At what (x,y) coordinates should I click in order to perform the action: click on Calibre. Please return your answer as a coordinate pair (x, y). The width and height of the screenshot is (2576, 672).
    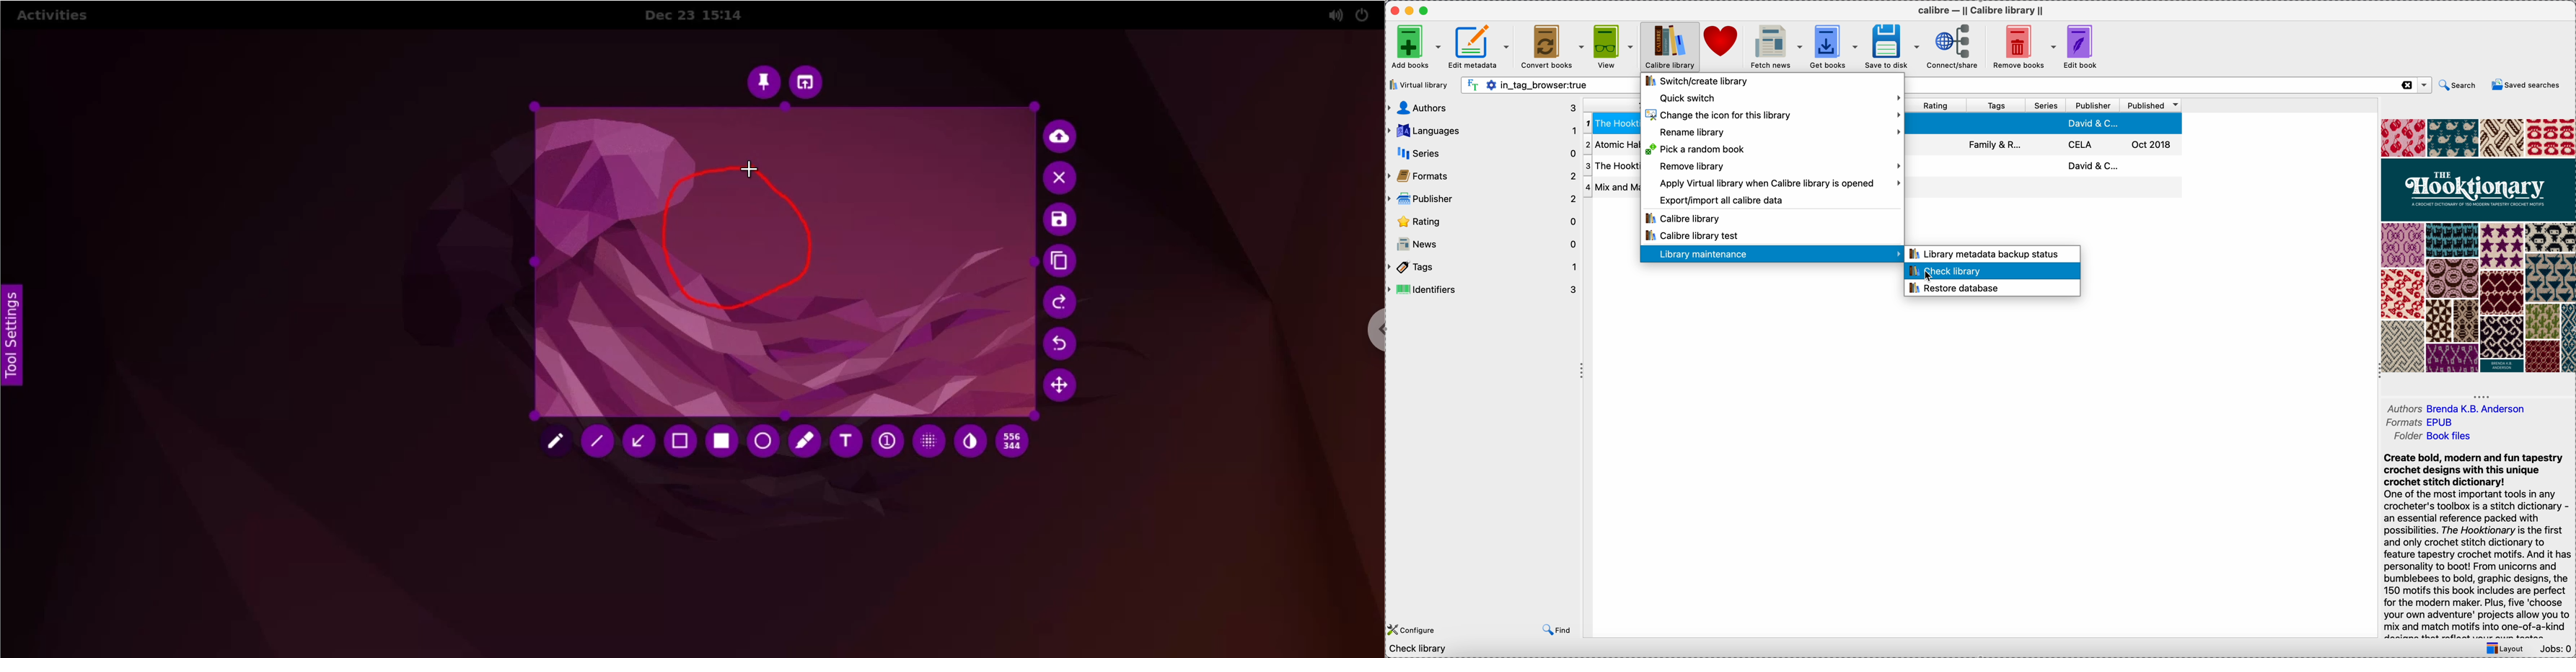
    Looking at the image, I should click on (1983, 10).